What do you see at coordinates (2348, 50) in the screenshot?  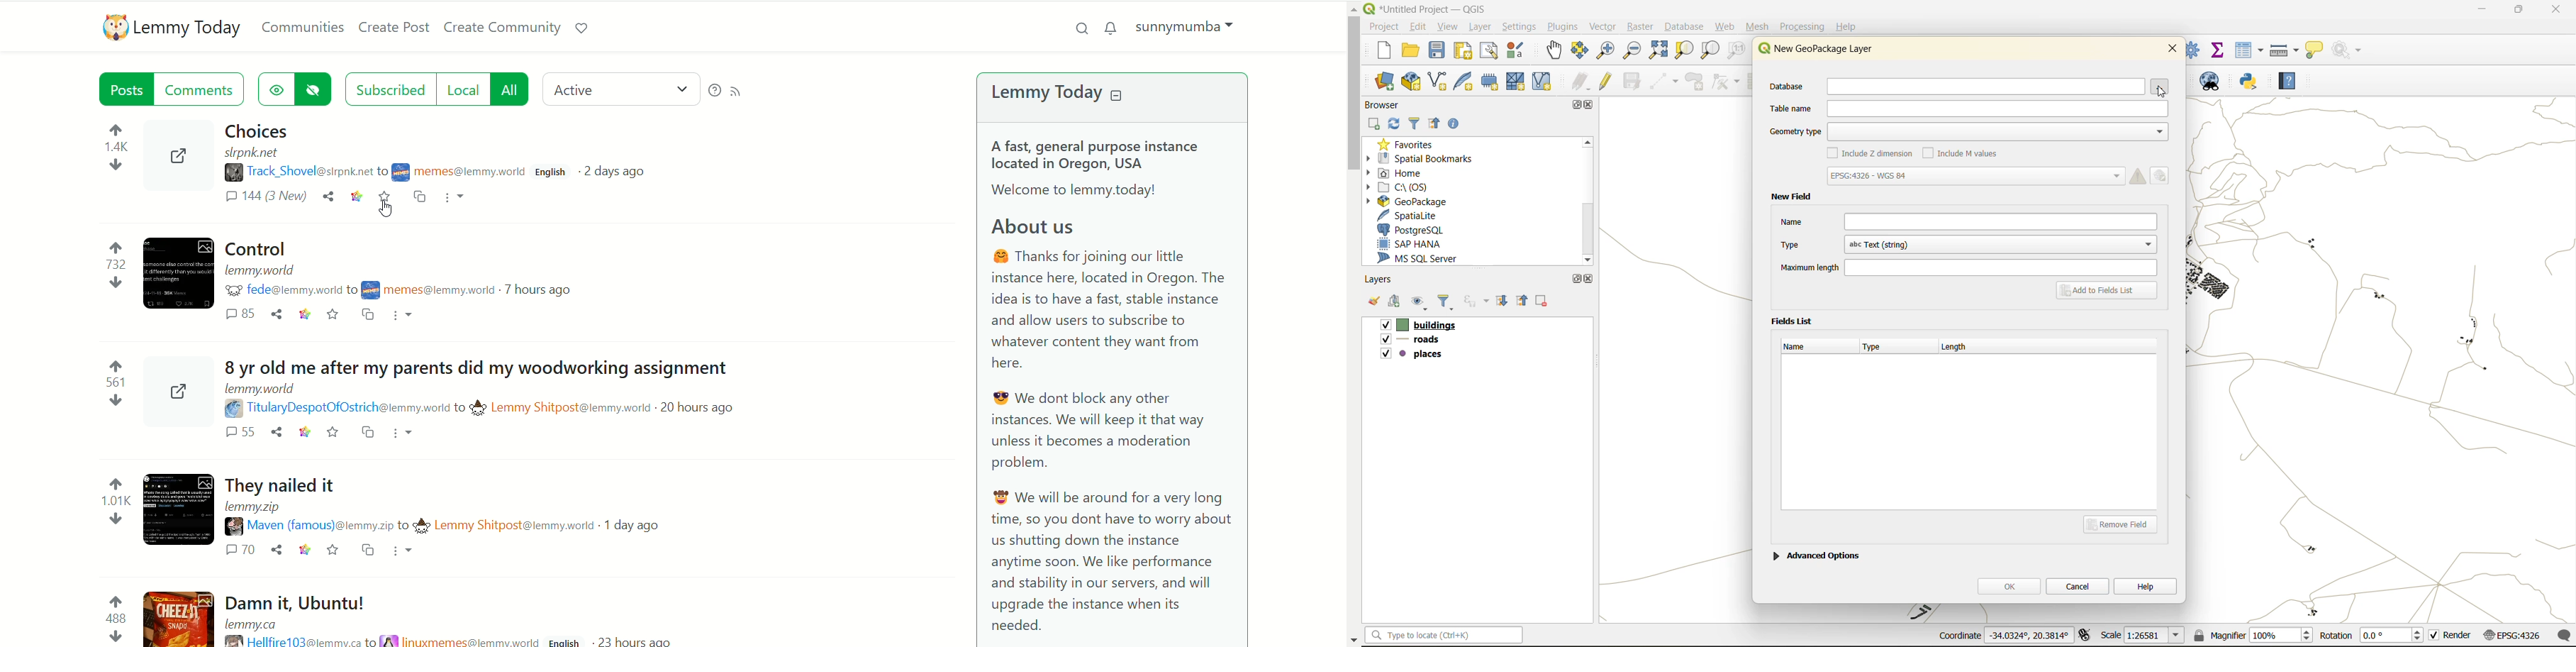 I see `no action` at bounding box center [2348, 50].